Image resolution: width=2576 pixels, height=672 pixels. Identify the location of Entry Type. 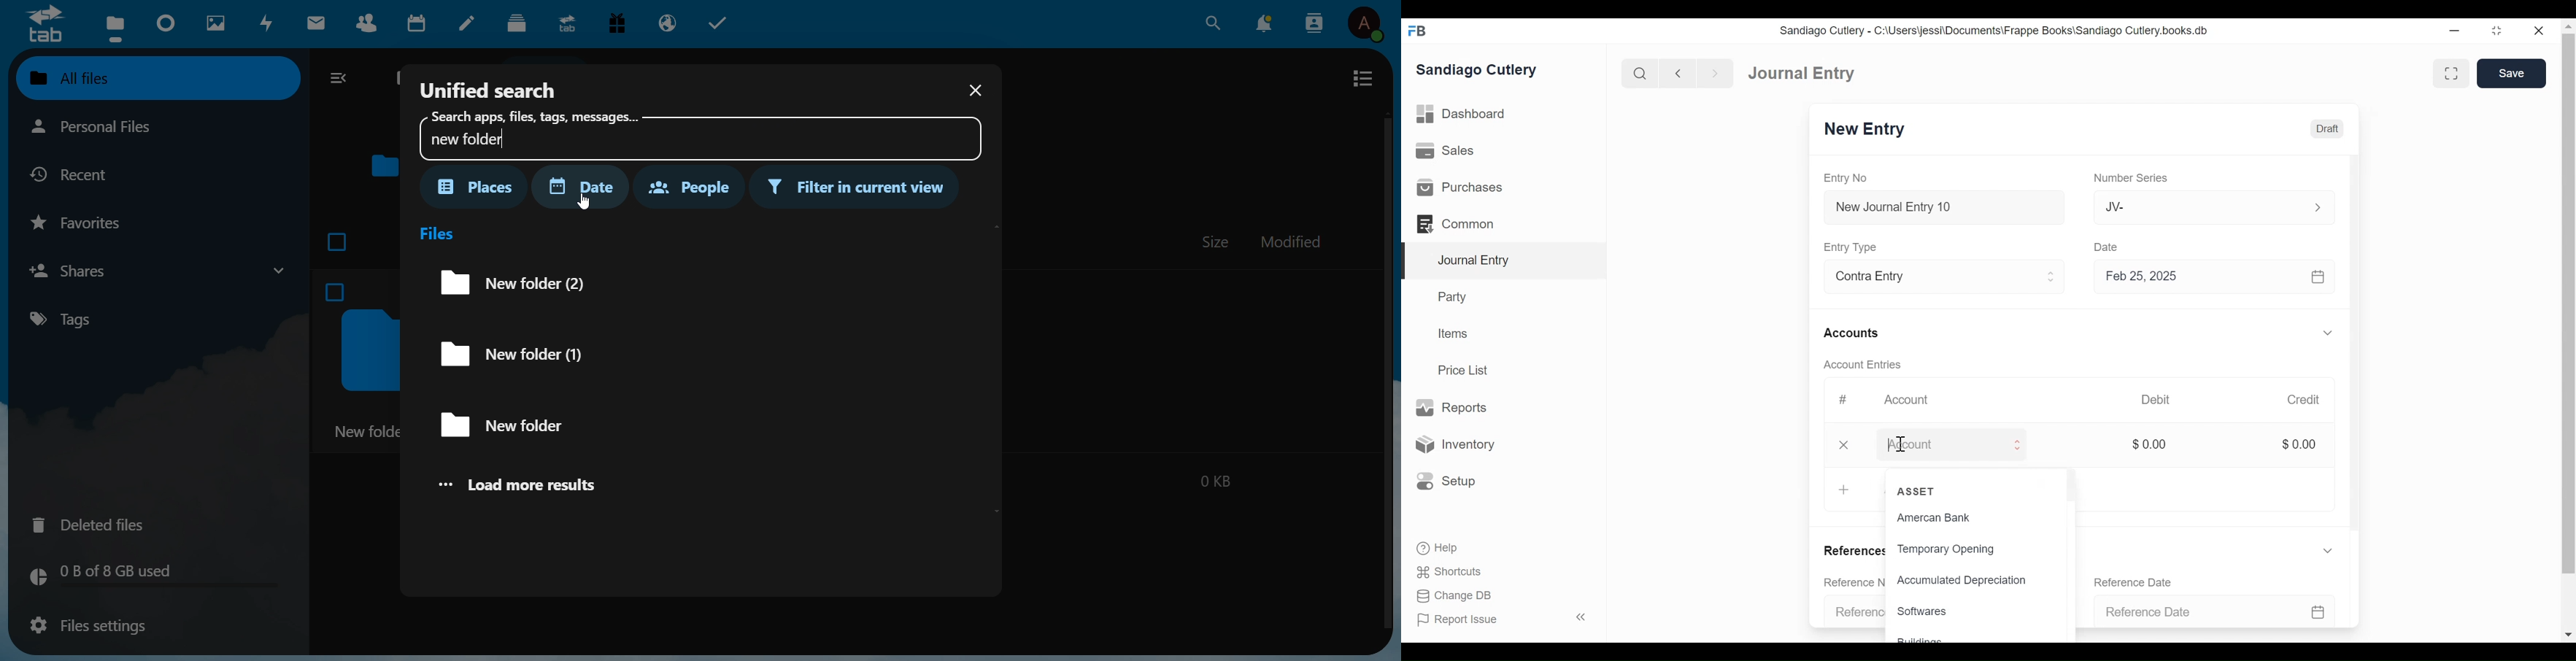
(1858, 247).